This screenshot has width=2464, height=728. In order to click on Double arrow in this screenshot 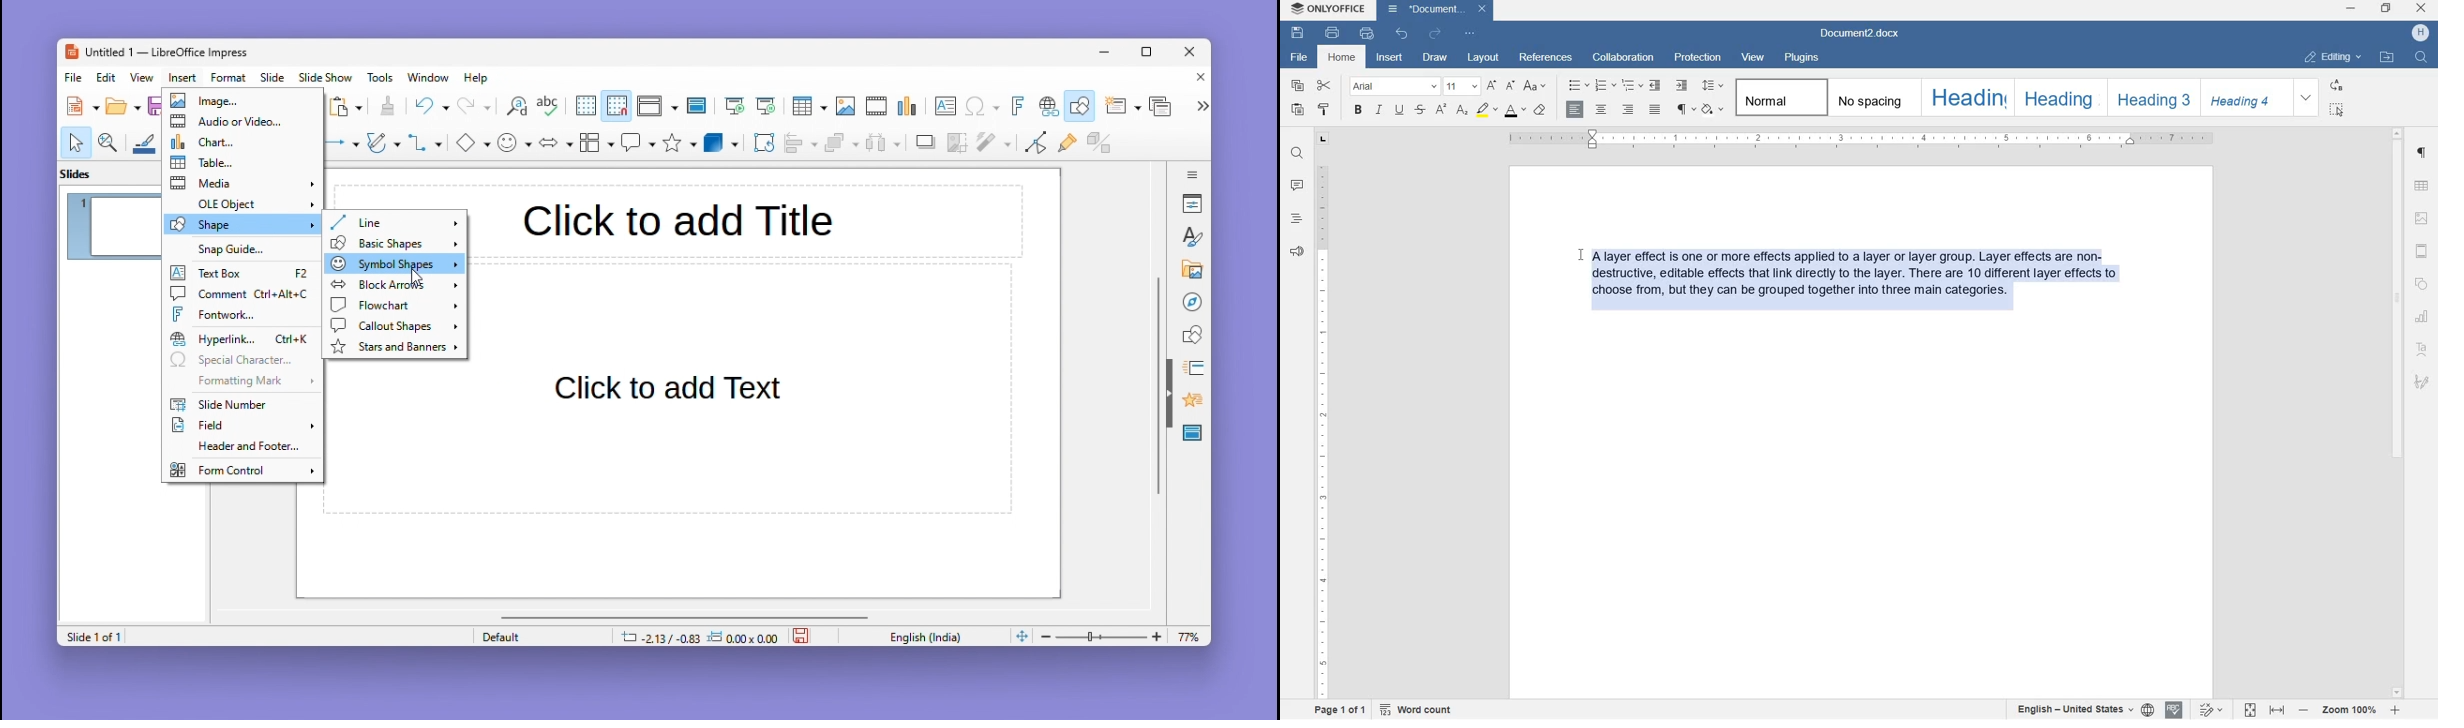, I will do `click(556, 141)`.